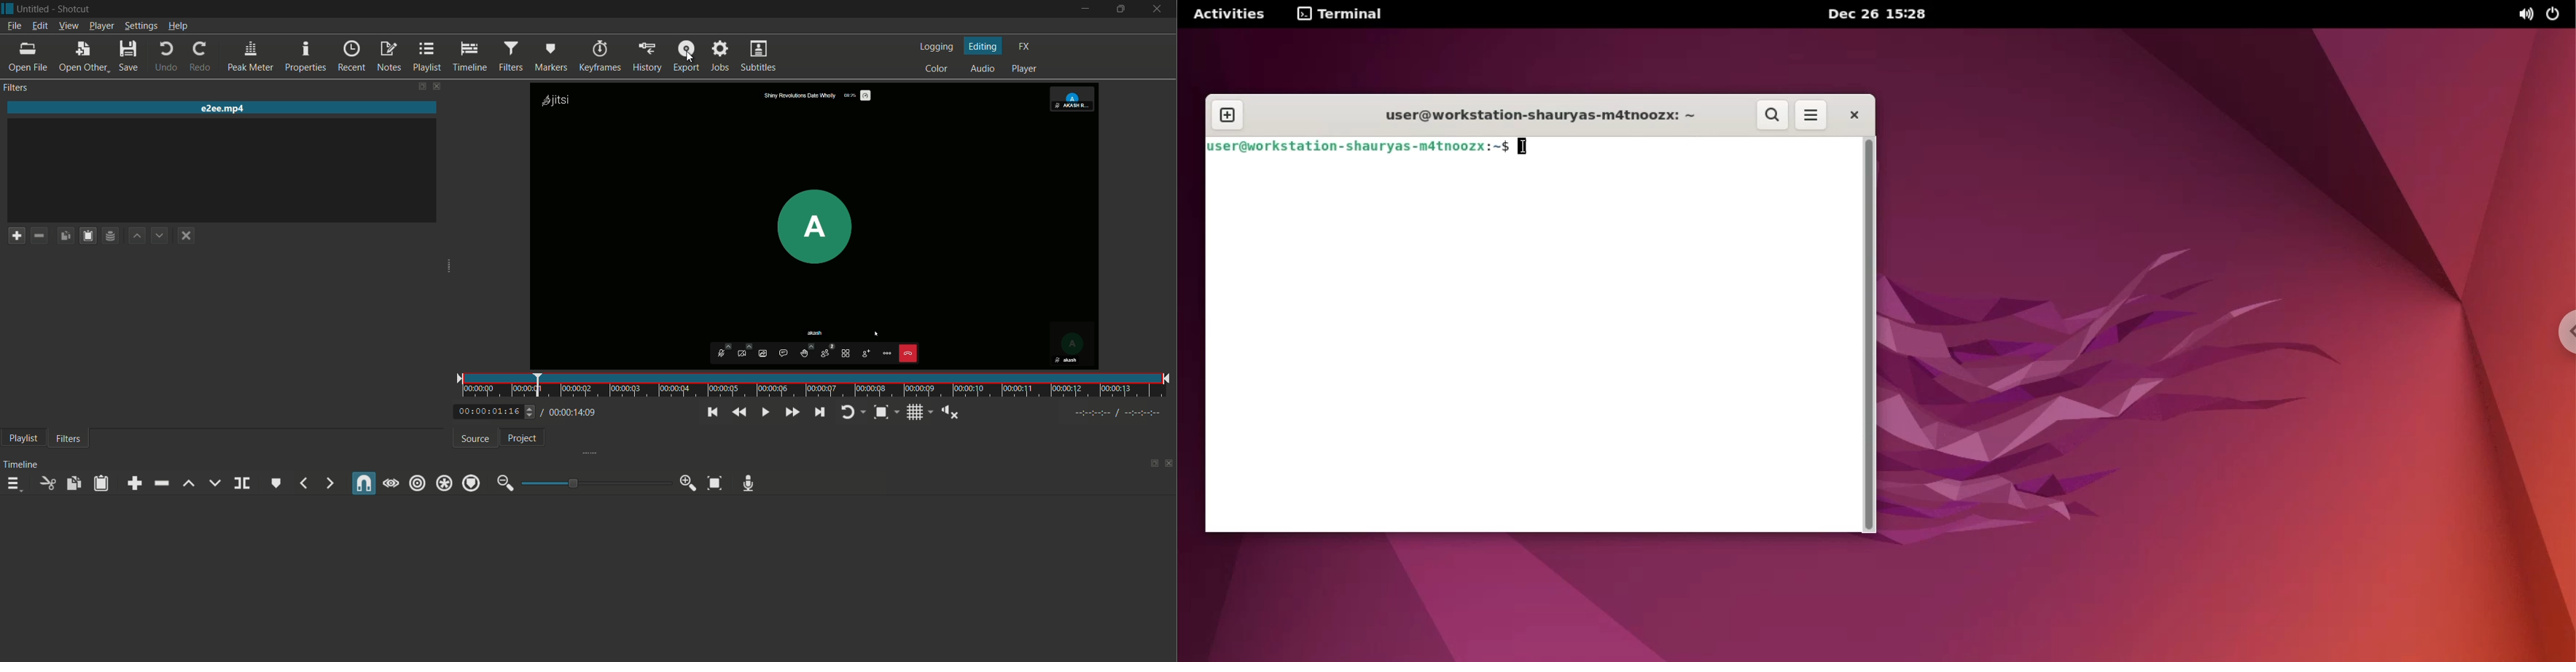  What do you see at coordinates (936, 47) in the screenshot?
I see `logging` at bounding box center [936, 47].